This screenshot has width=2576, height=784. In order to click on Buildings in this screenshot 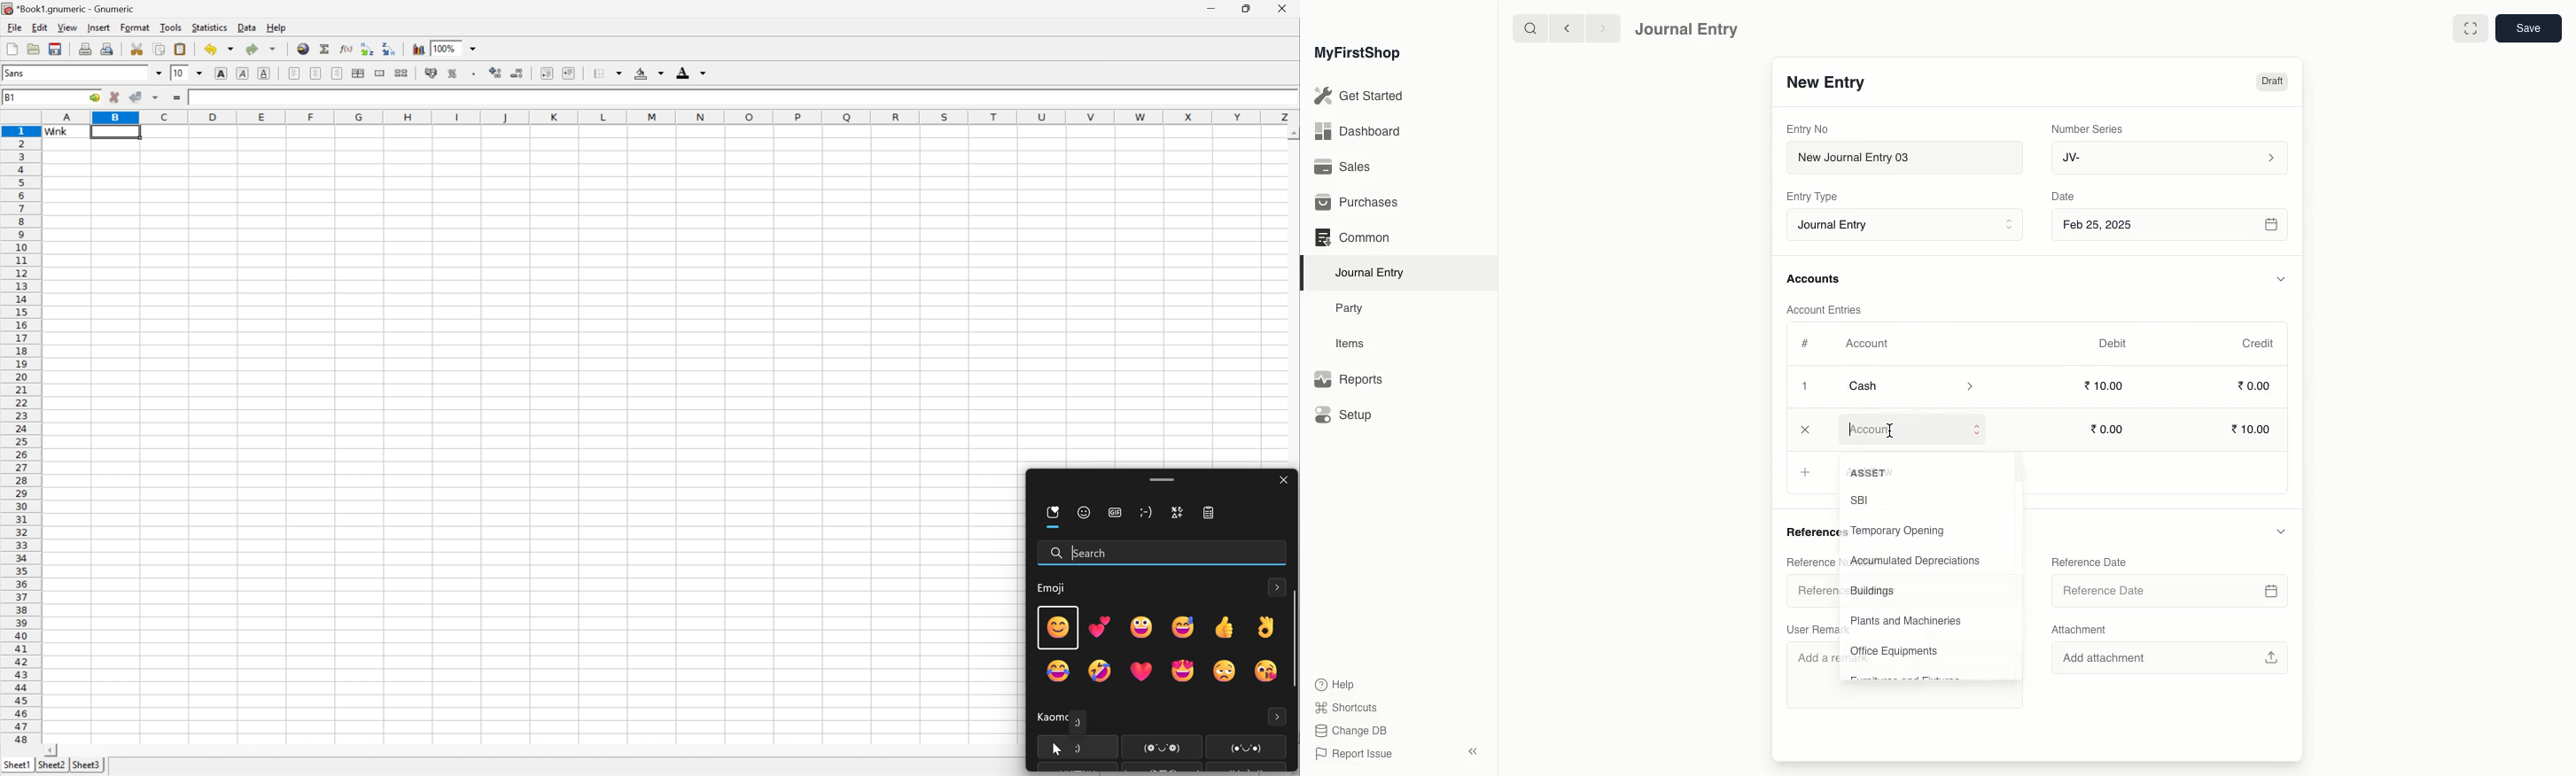, I will do `click(1873, 592)`.